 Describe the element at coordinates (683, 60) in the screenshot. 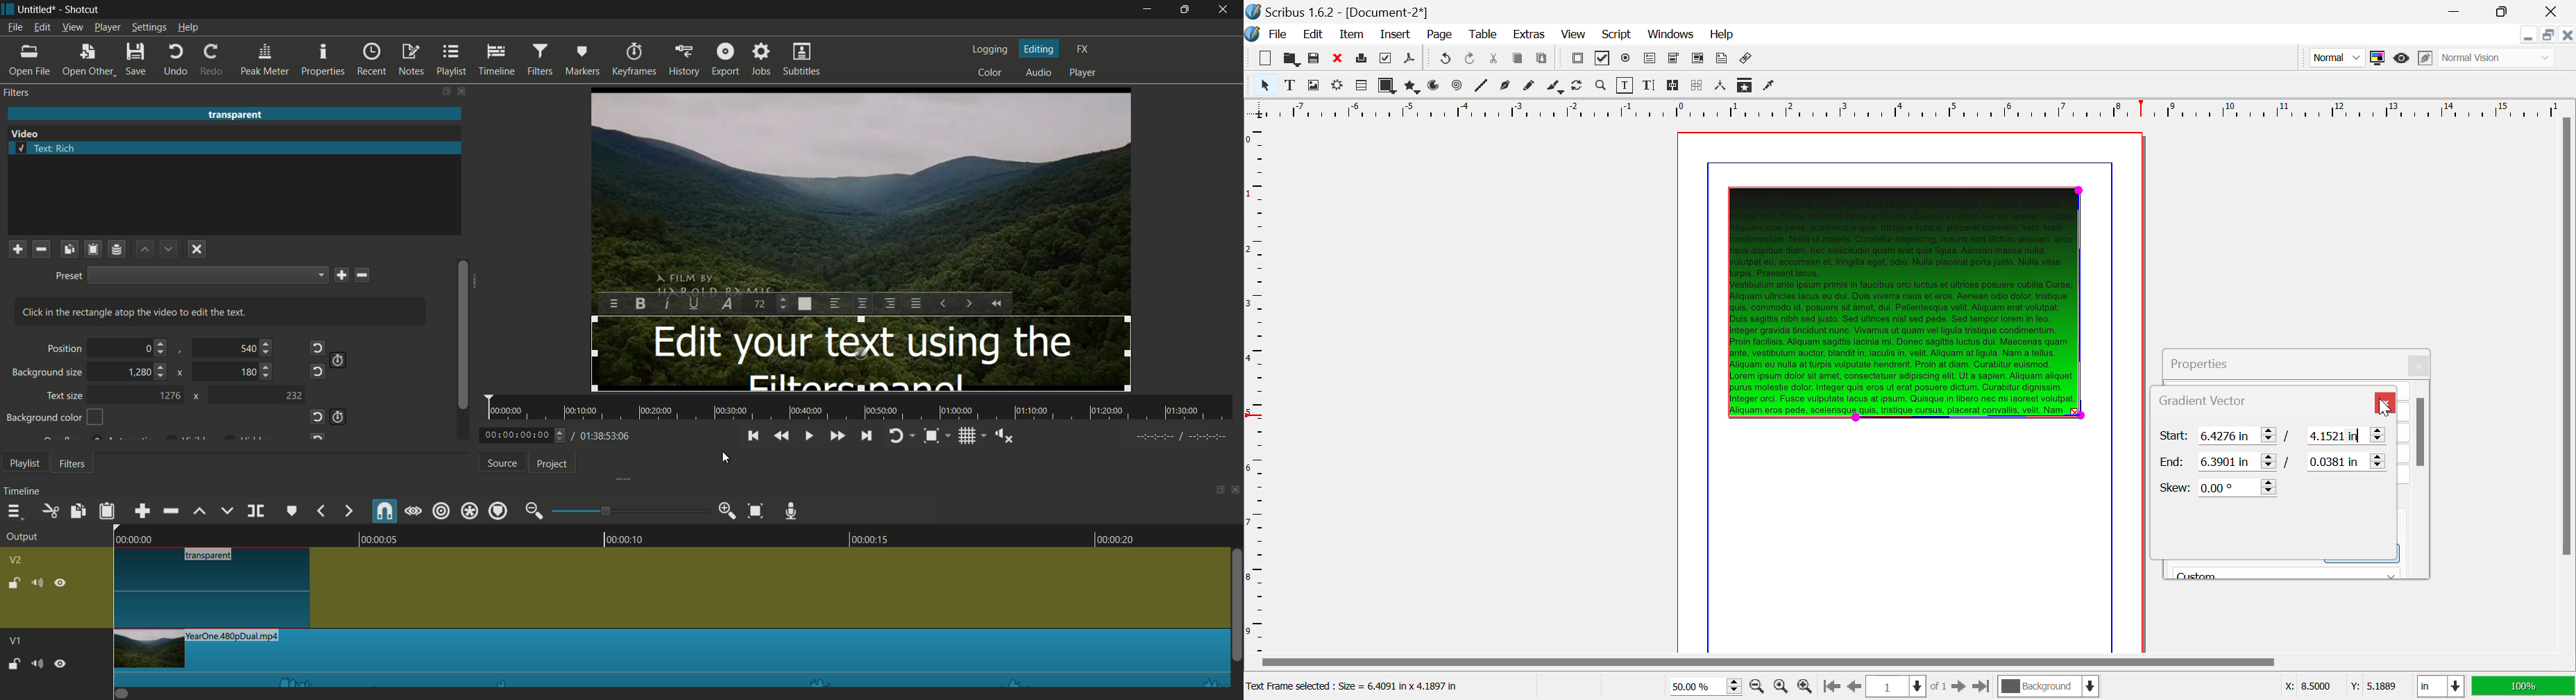

I see `history` at that location.